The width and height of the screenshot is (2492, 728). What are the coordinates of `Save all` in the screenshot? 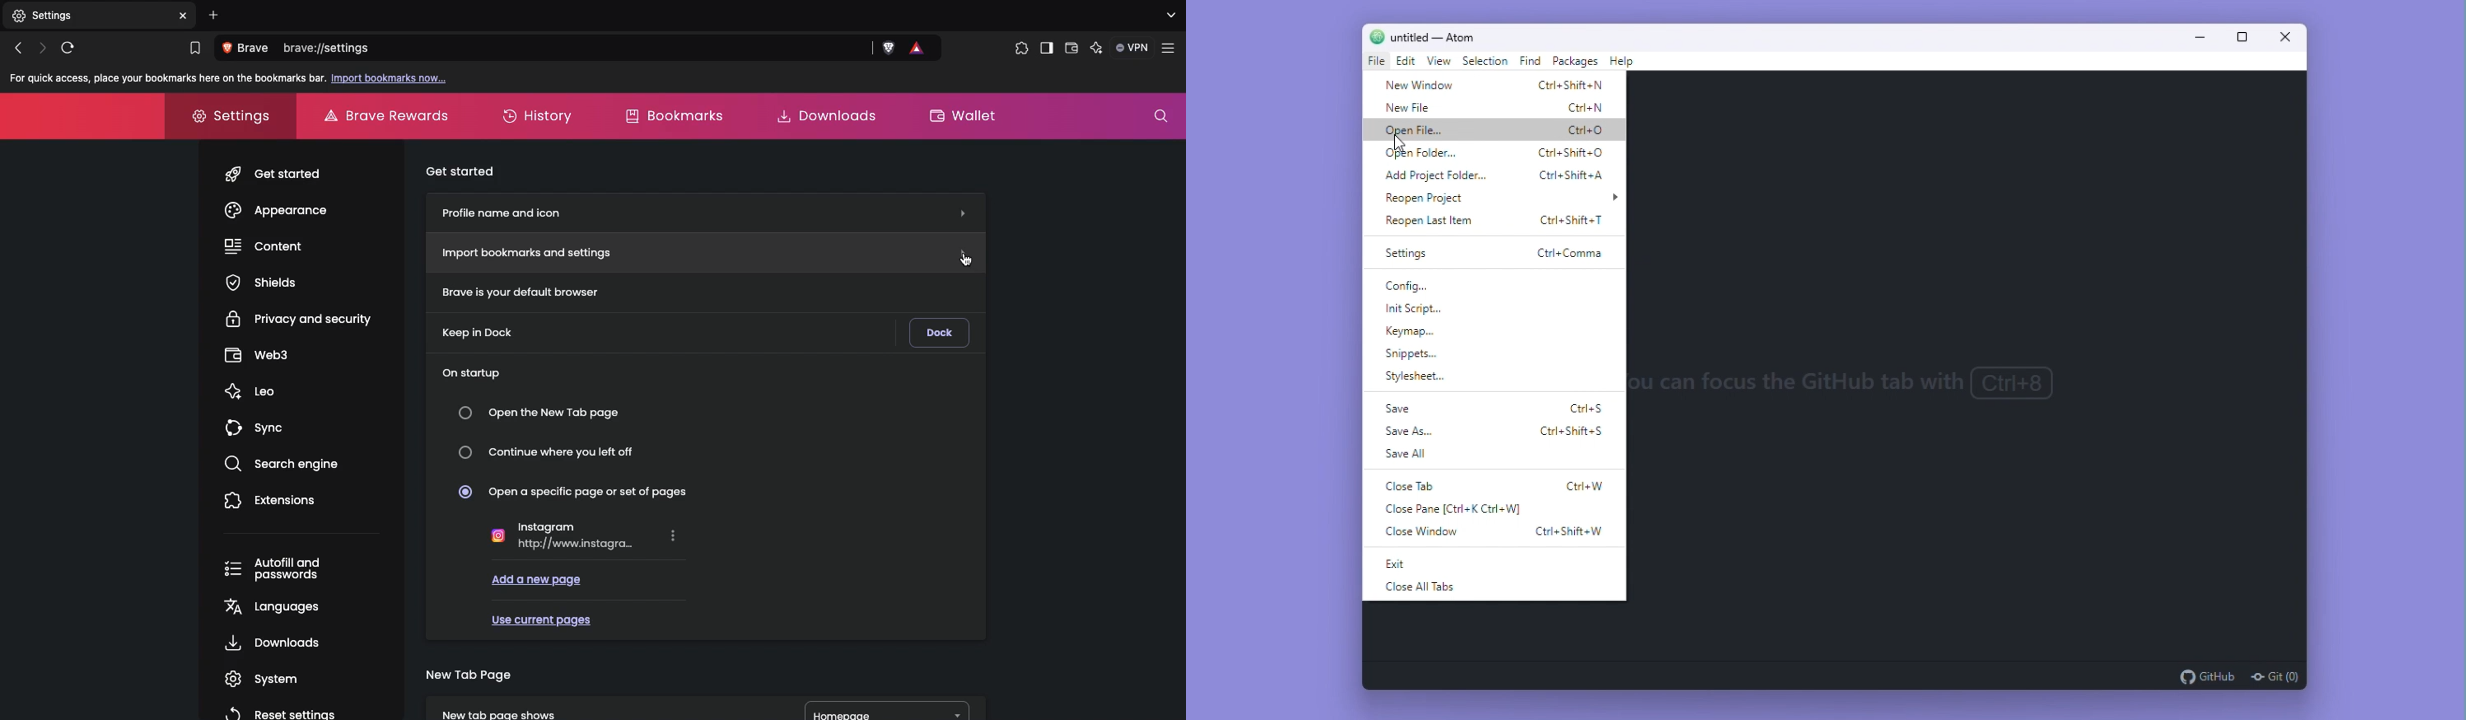 It's located at (1409, 453).